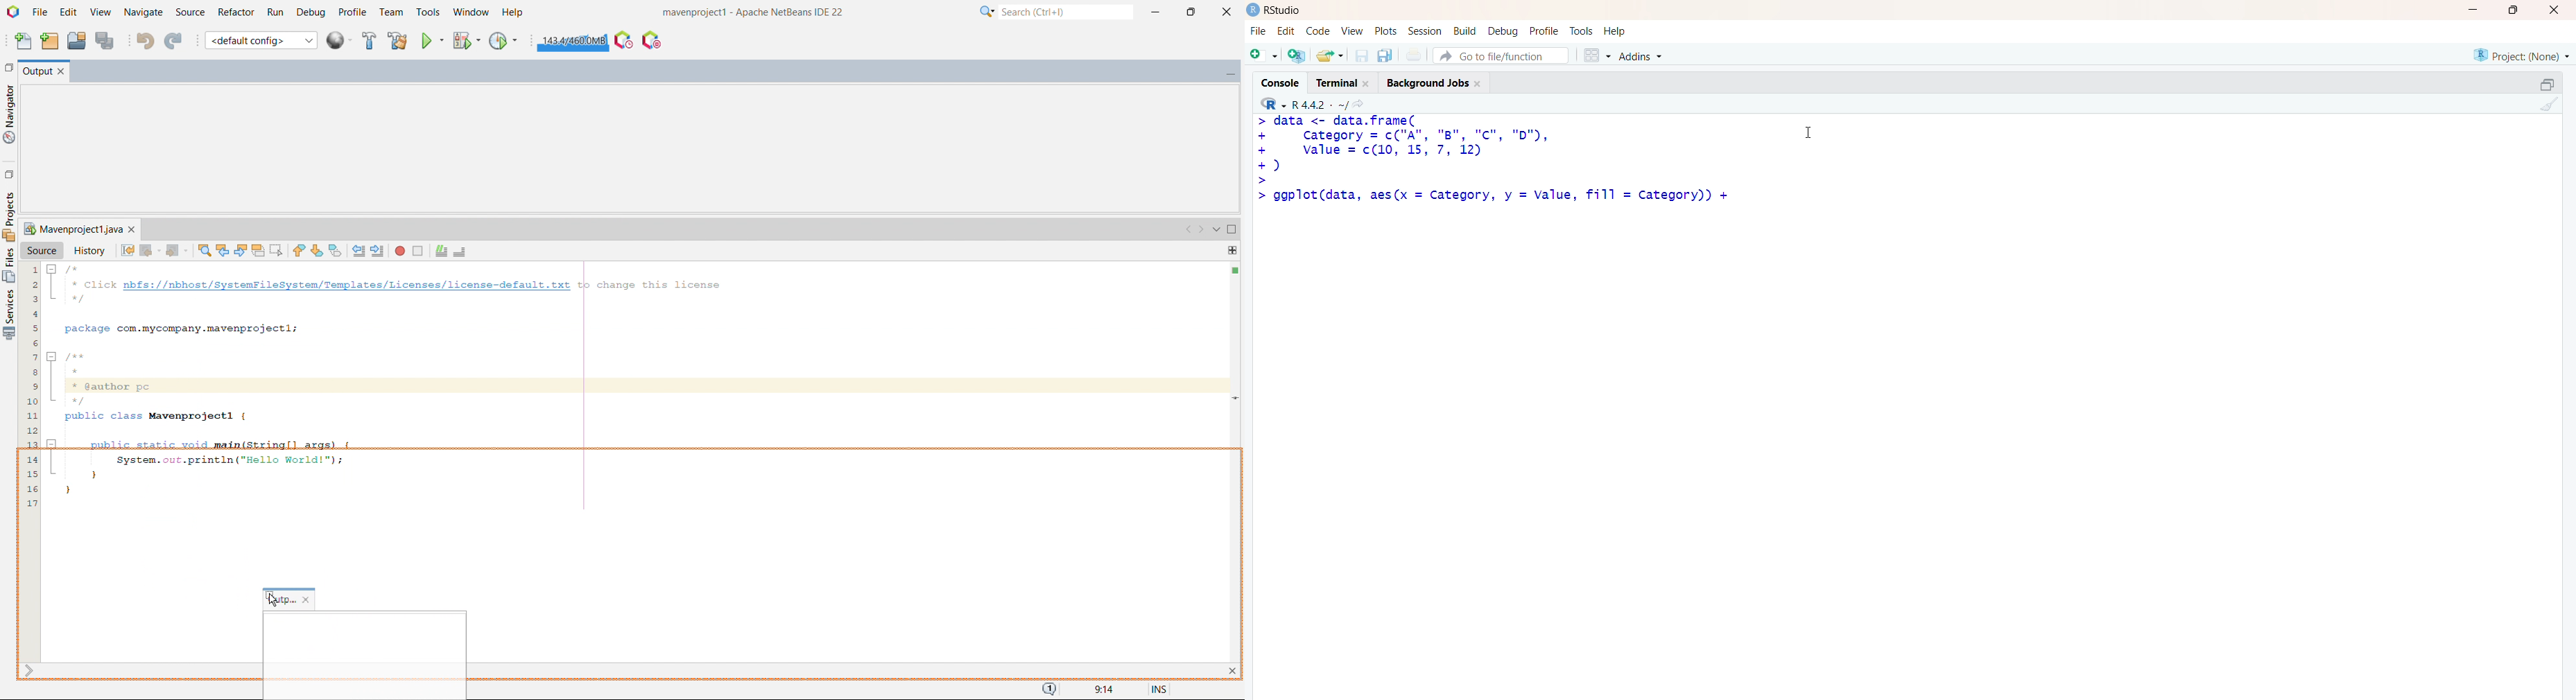 This screenshot has width=2576, height=700. Describe the element at coordinates (338, 41) in the screenshot. I see `` at that location.